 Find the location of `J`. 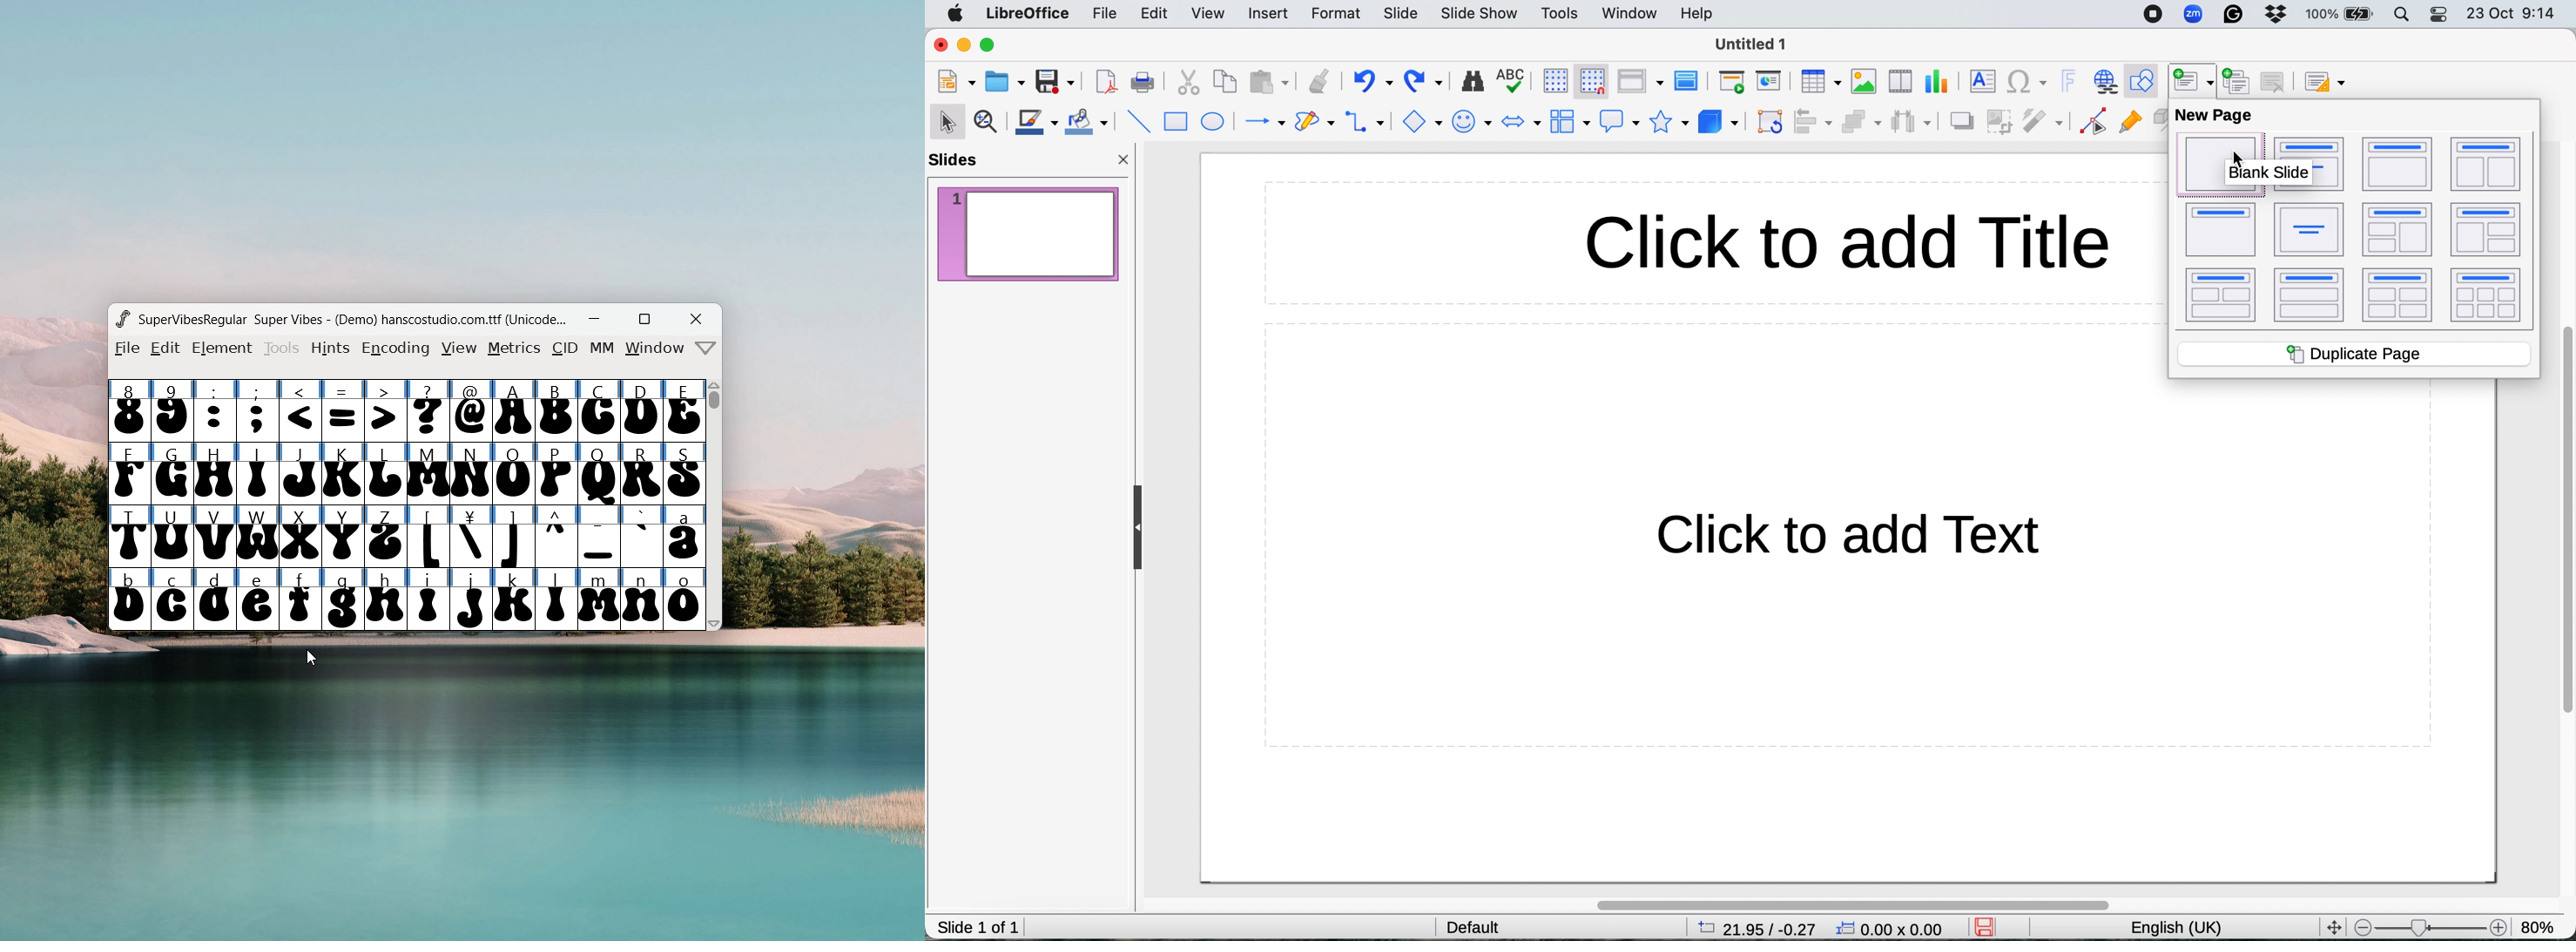

J is located at coordinates (302, 473).